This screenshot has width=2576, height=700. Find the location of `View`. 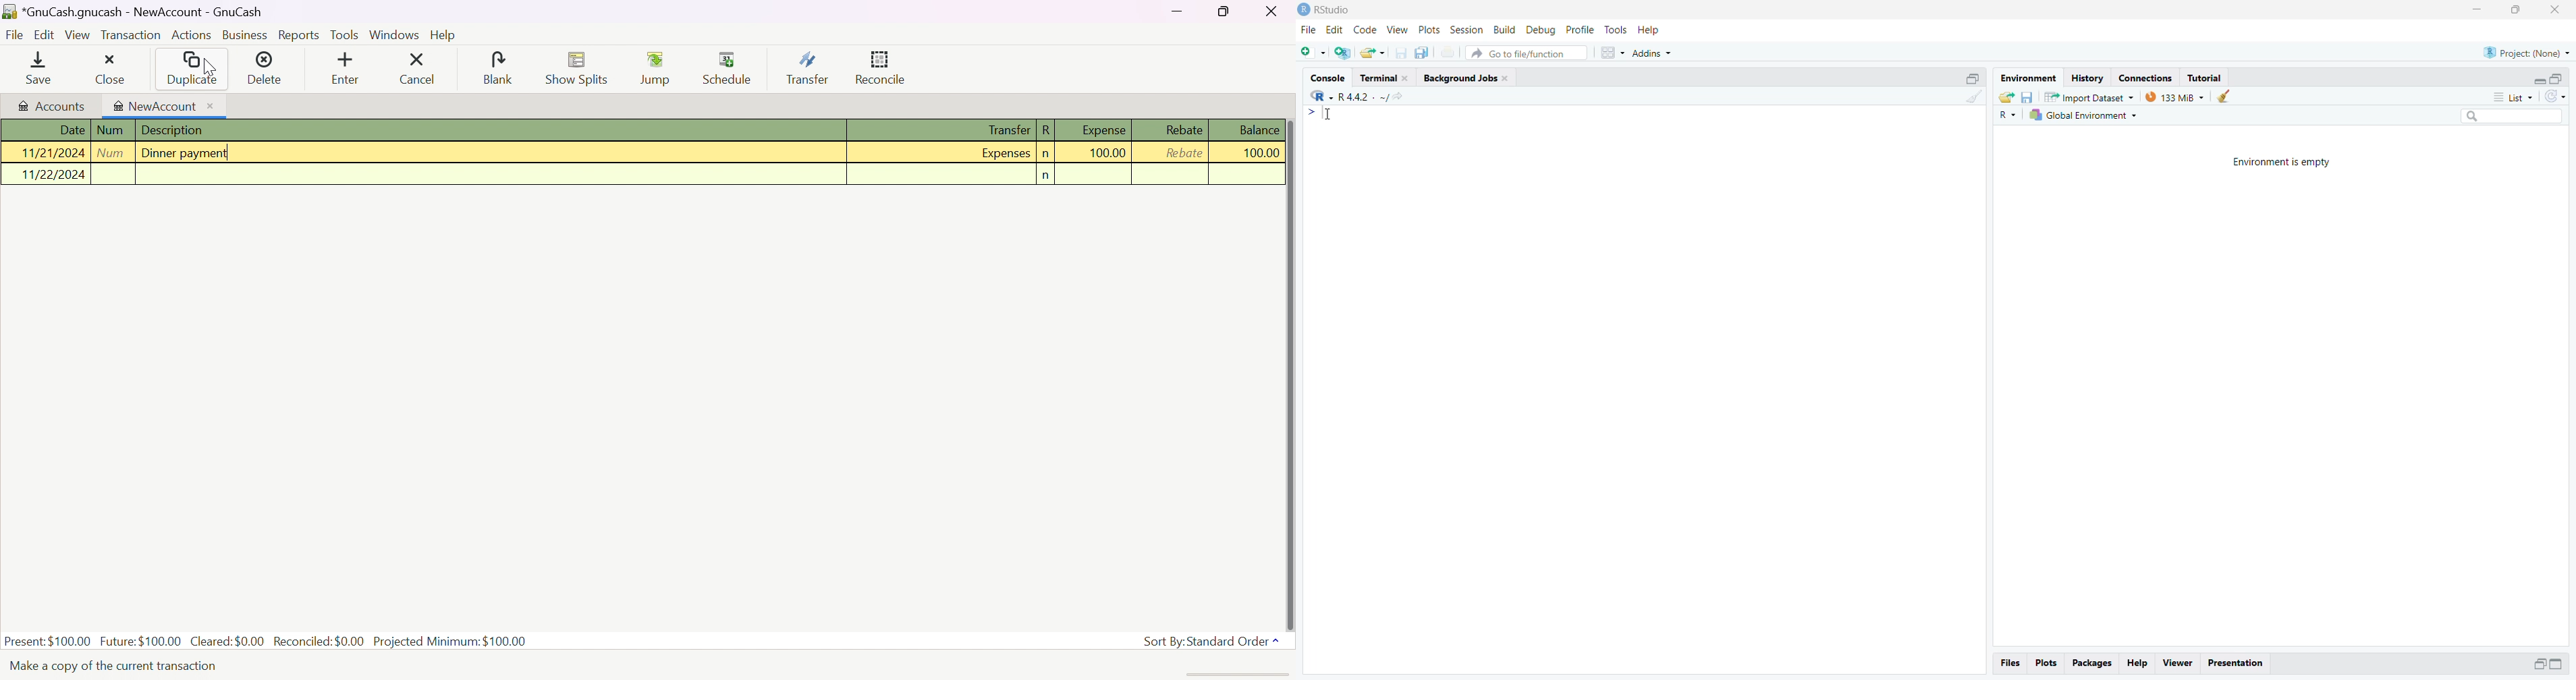

View is located at coordinates (78, 35).